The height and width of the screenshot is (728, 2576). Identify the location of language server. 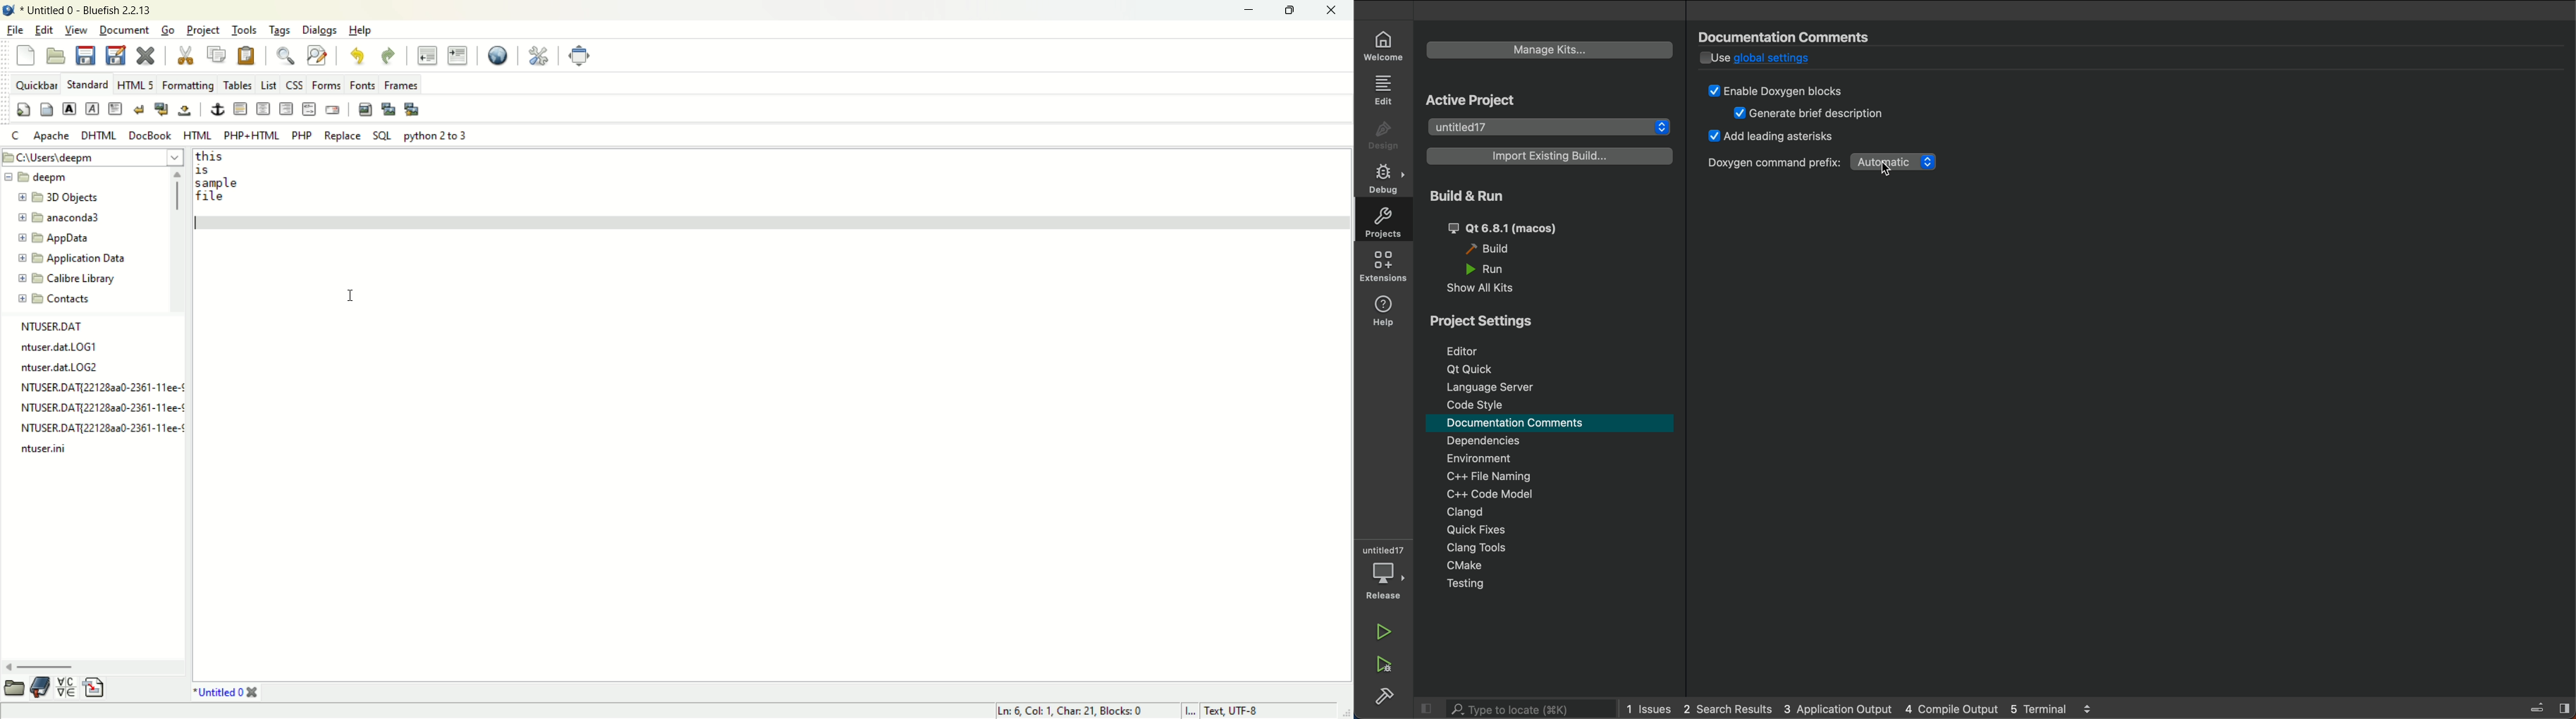
(1488, 388).